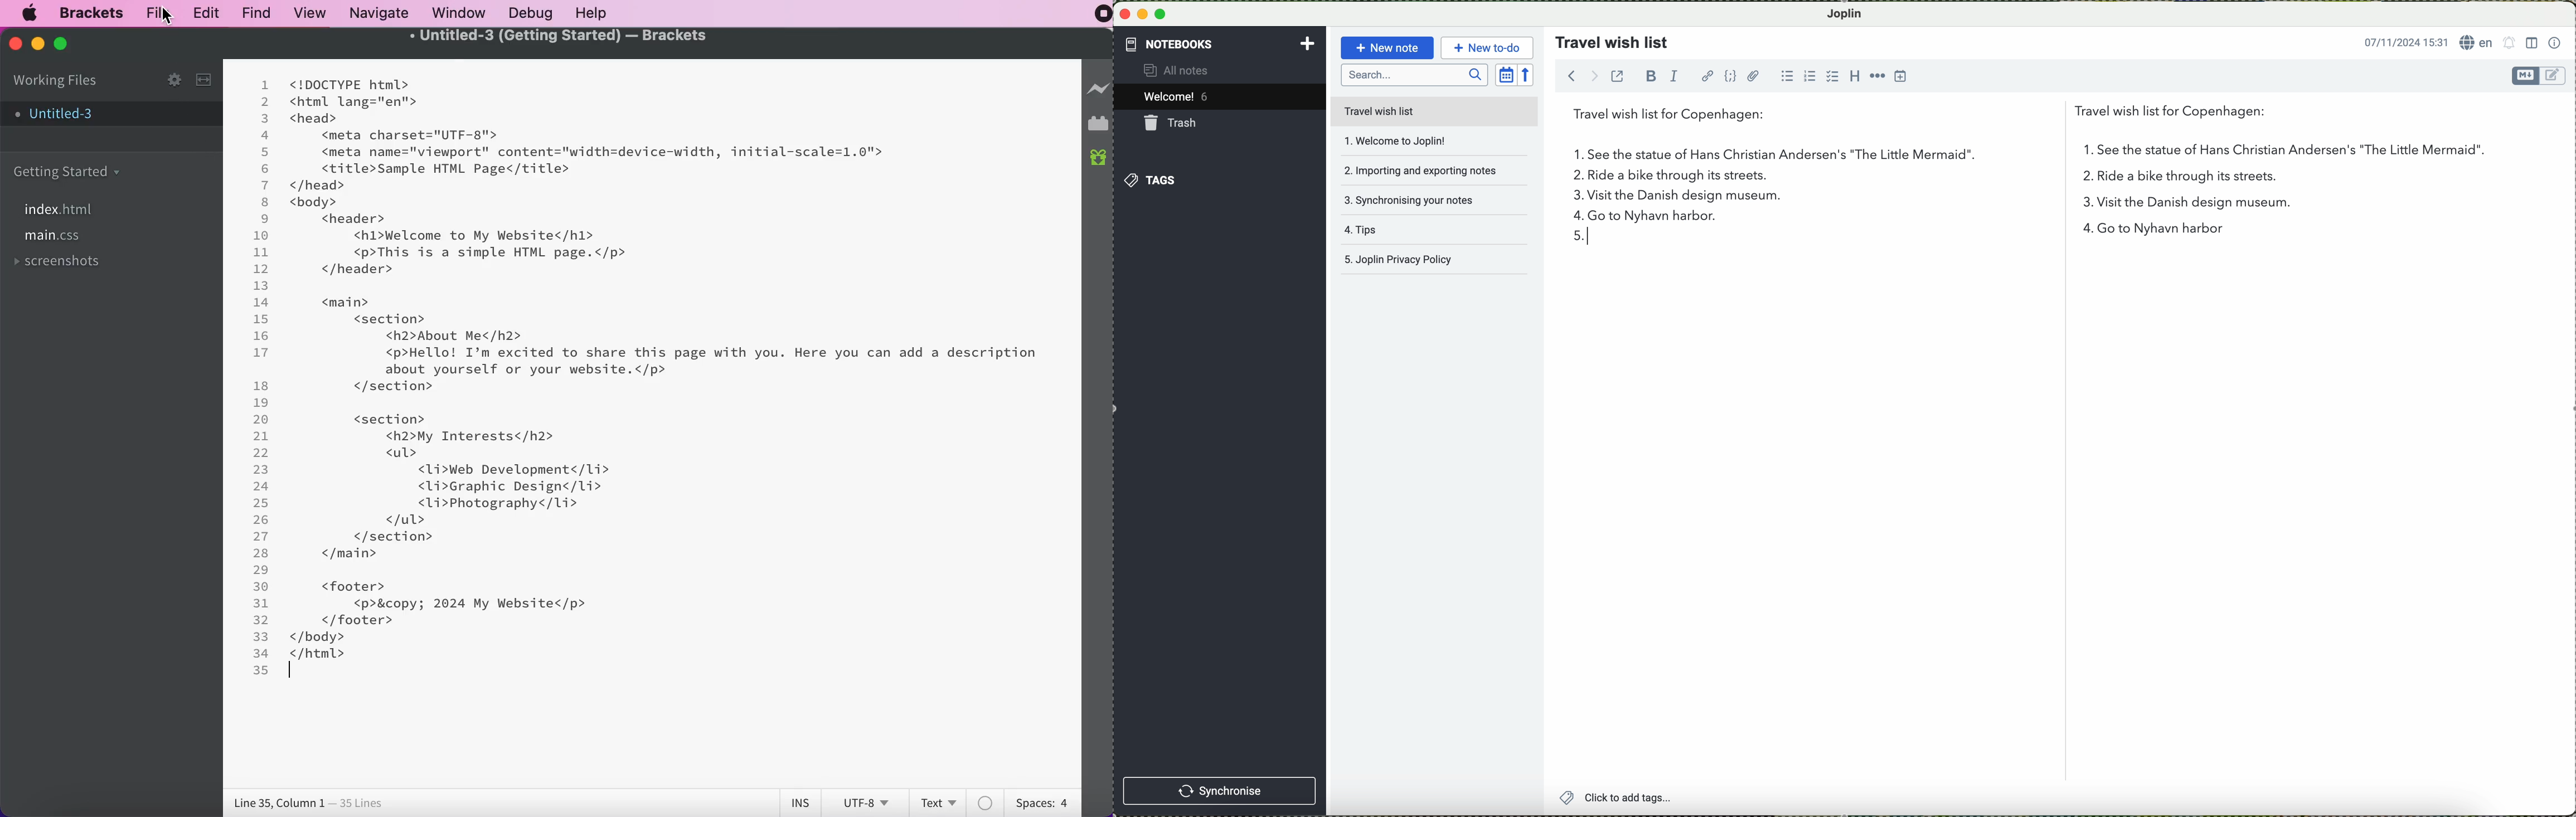  I want to click on travel wish list file, so click(1434, 111).